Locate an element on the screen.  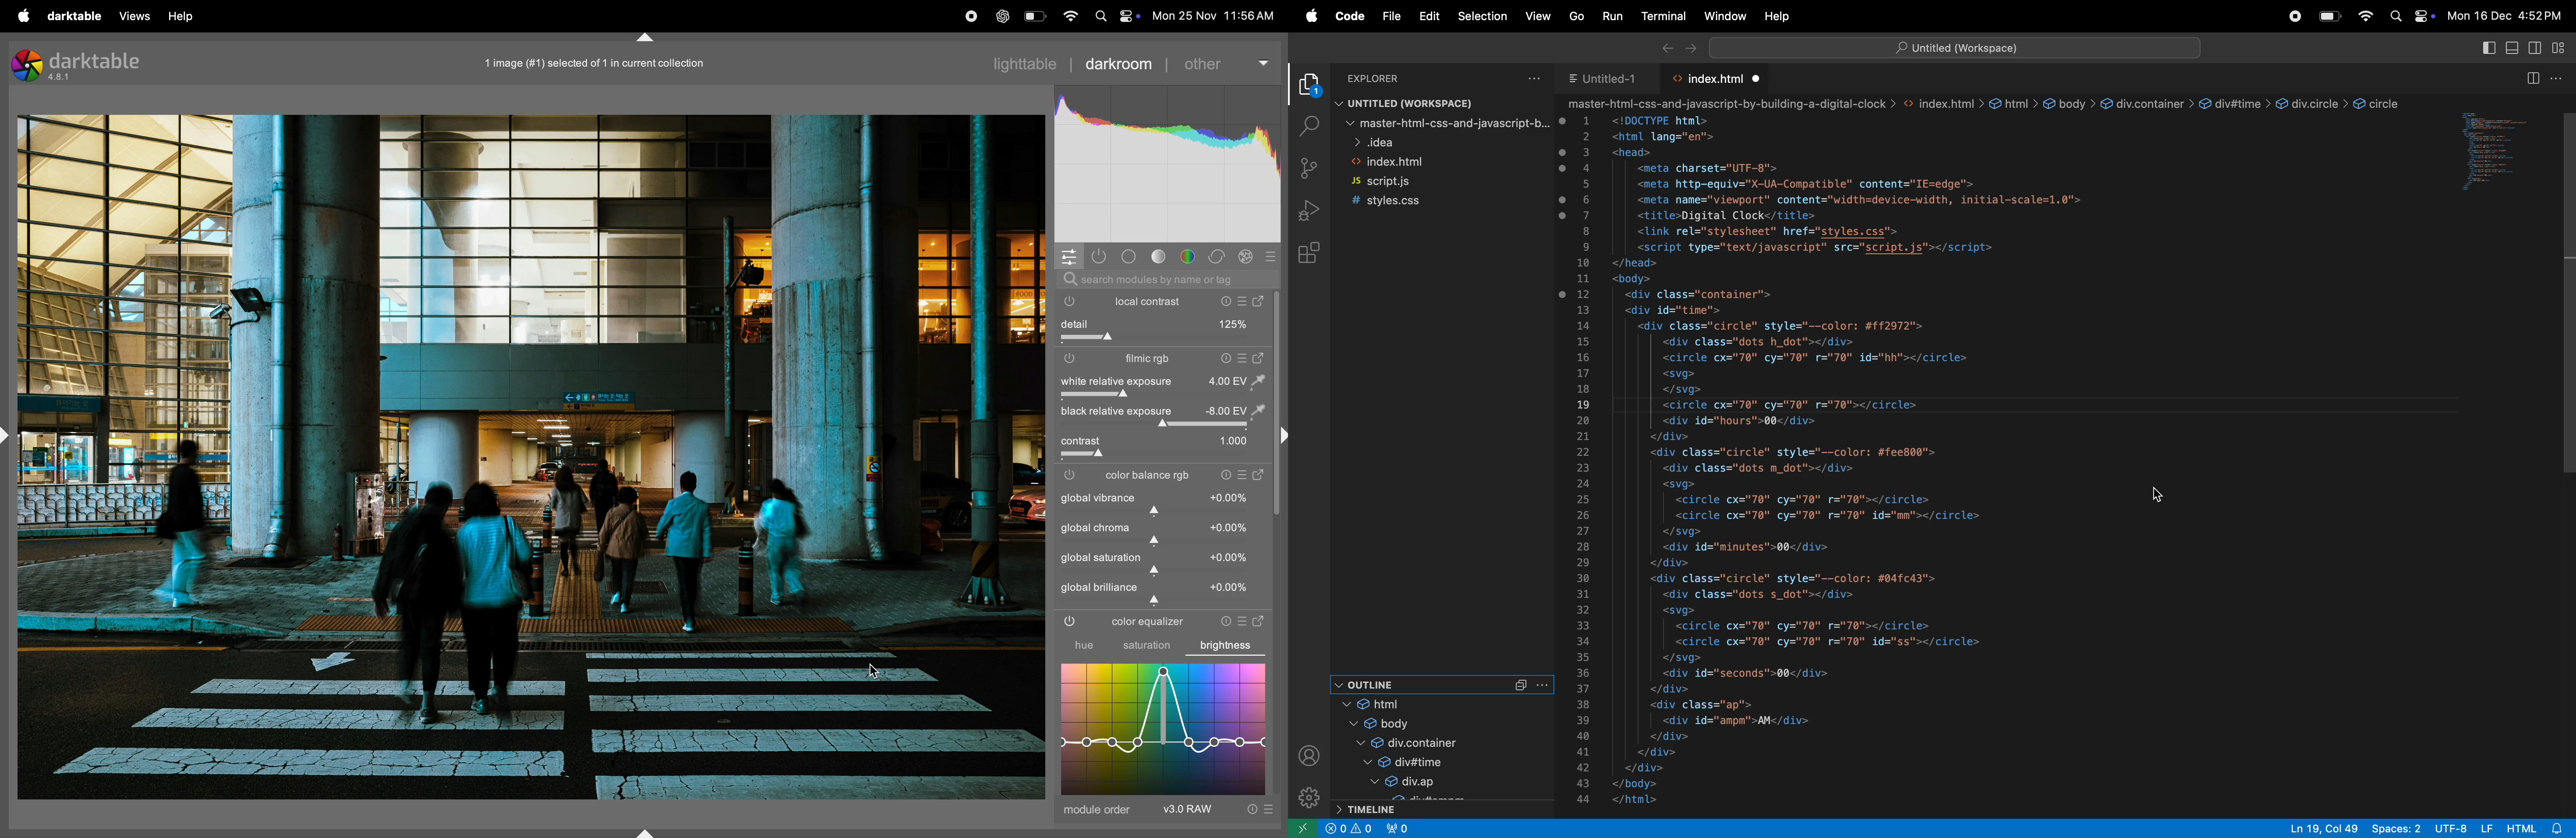
chatgpt is located at coordinates (1005, 16).